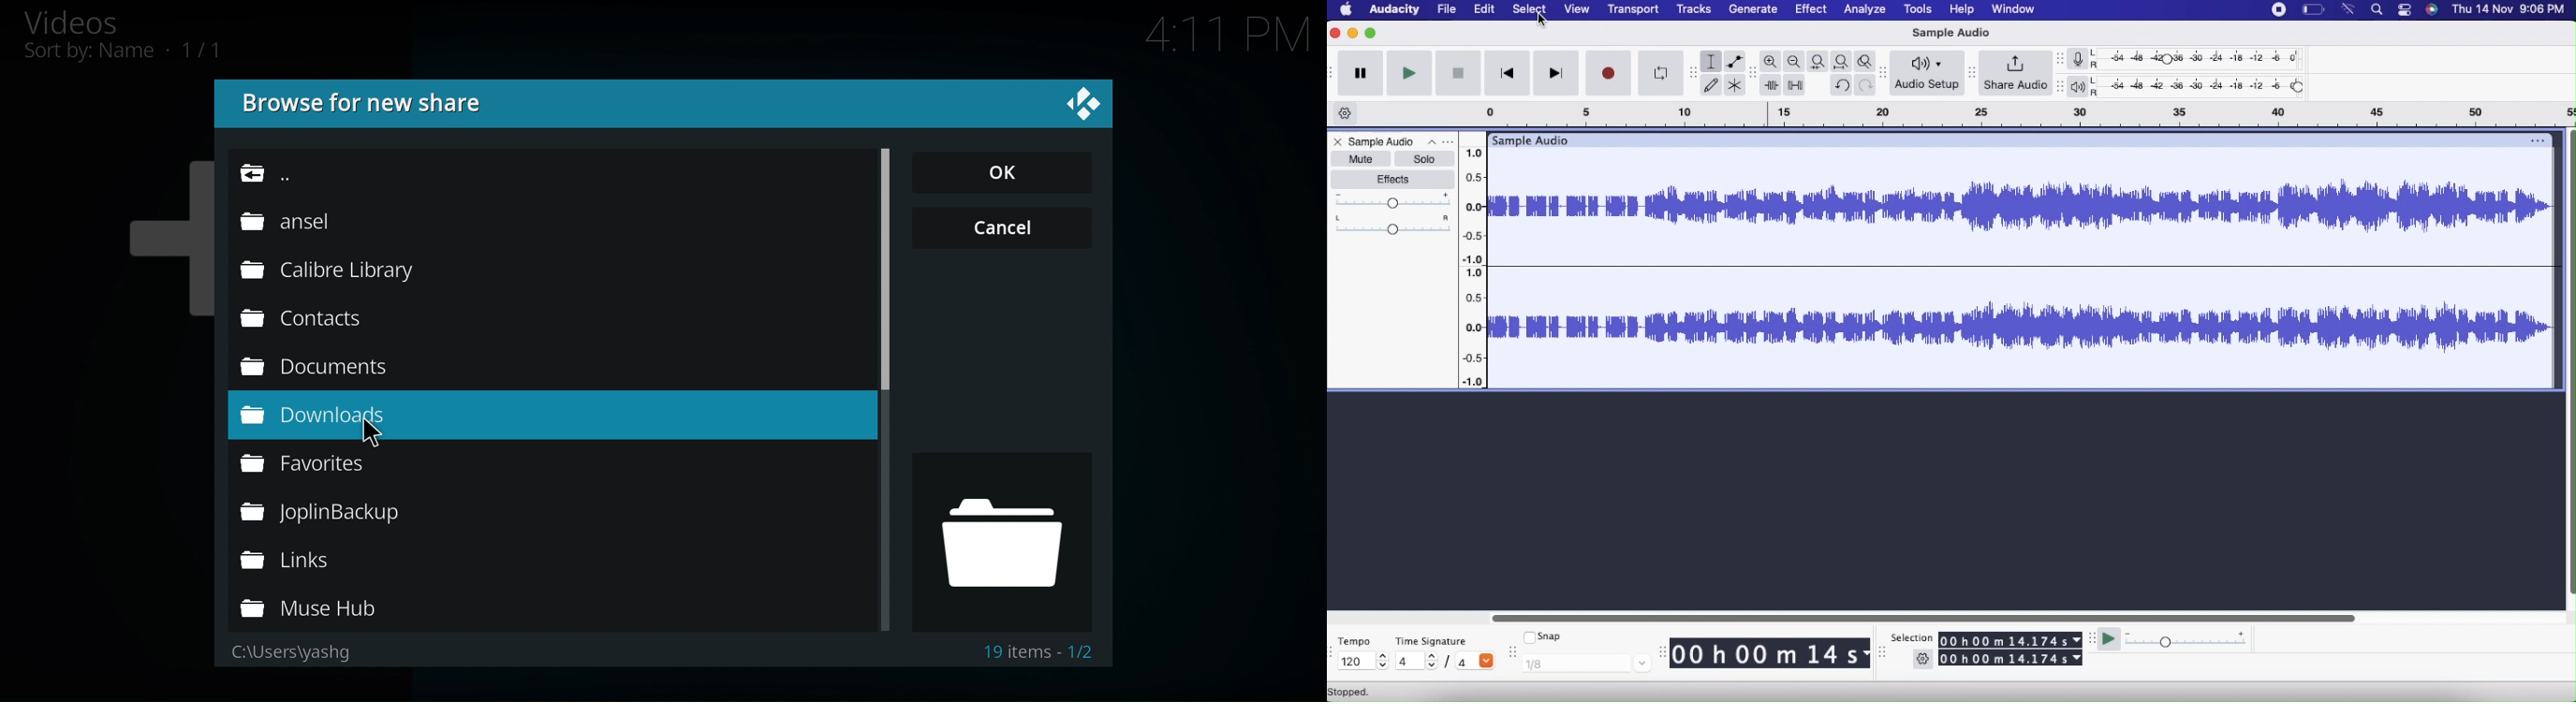 The image size is (2576, 728). I want to click on Plus icon, so click(153, 250).